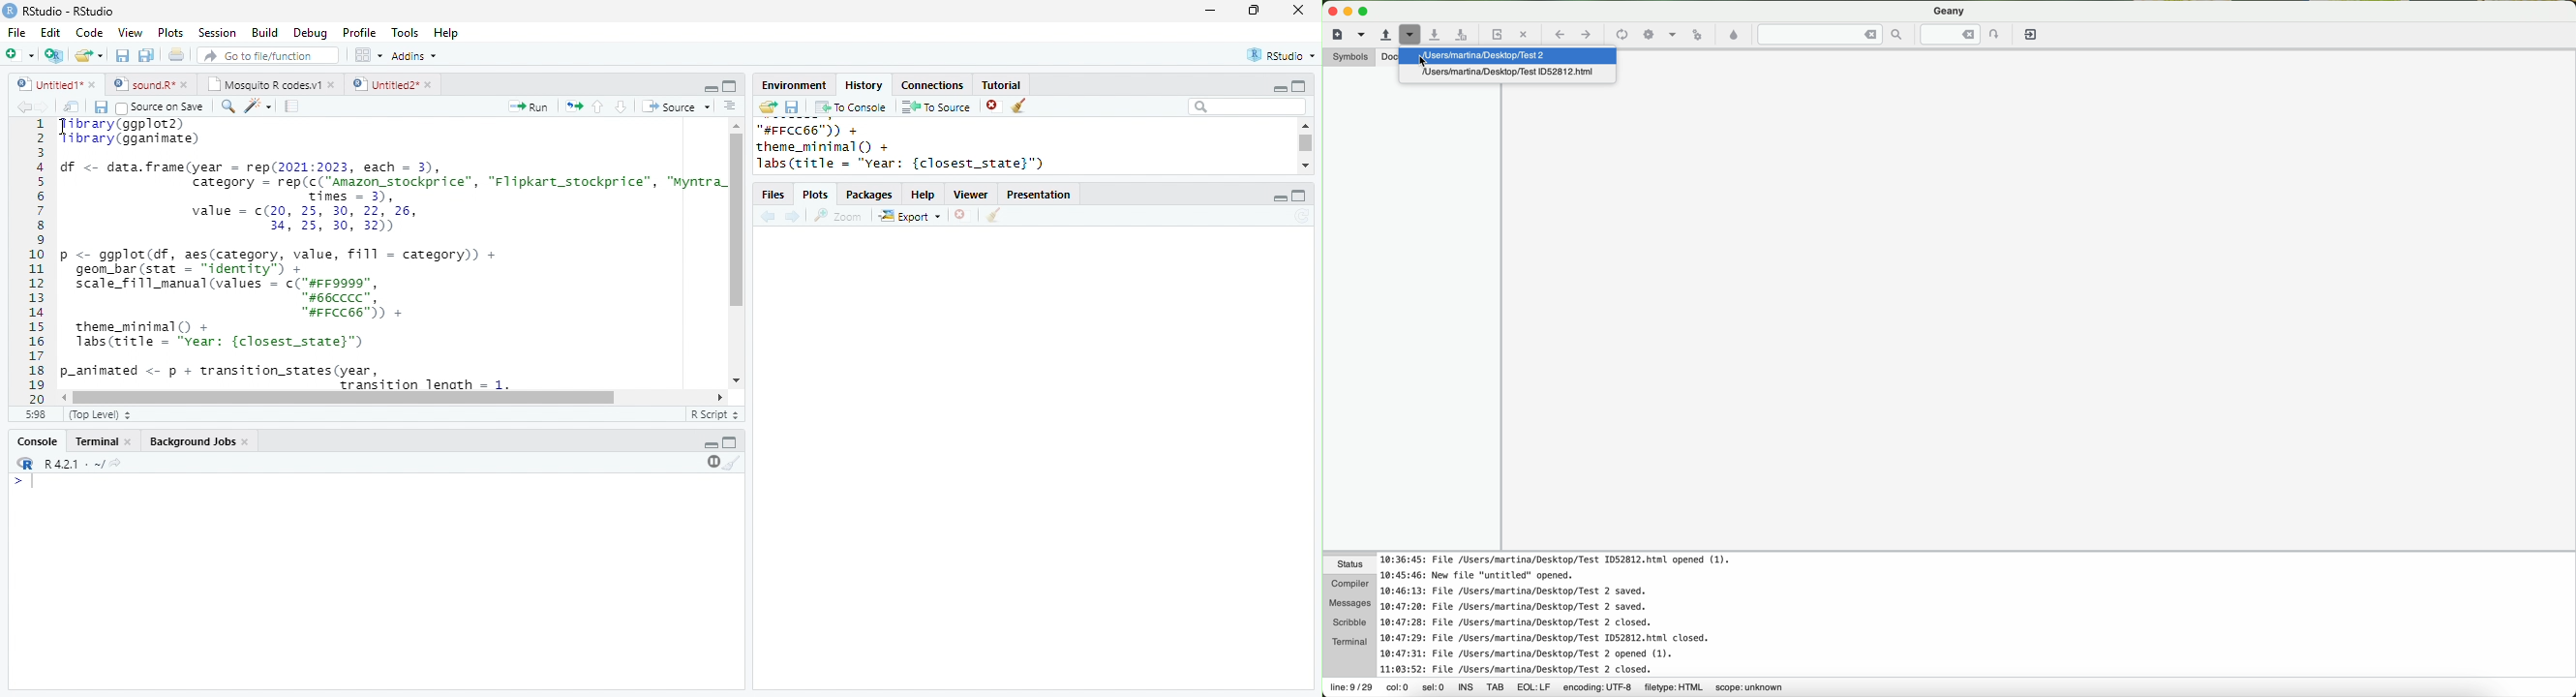 This screenshot has height=700, width=2576. What do you see at coordinates (445, 32) in the screenshot?
I see `Help` at bounding box center [445, 32].